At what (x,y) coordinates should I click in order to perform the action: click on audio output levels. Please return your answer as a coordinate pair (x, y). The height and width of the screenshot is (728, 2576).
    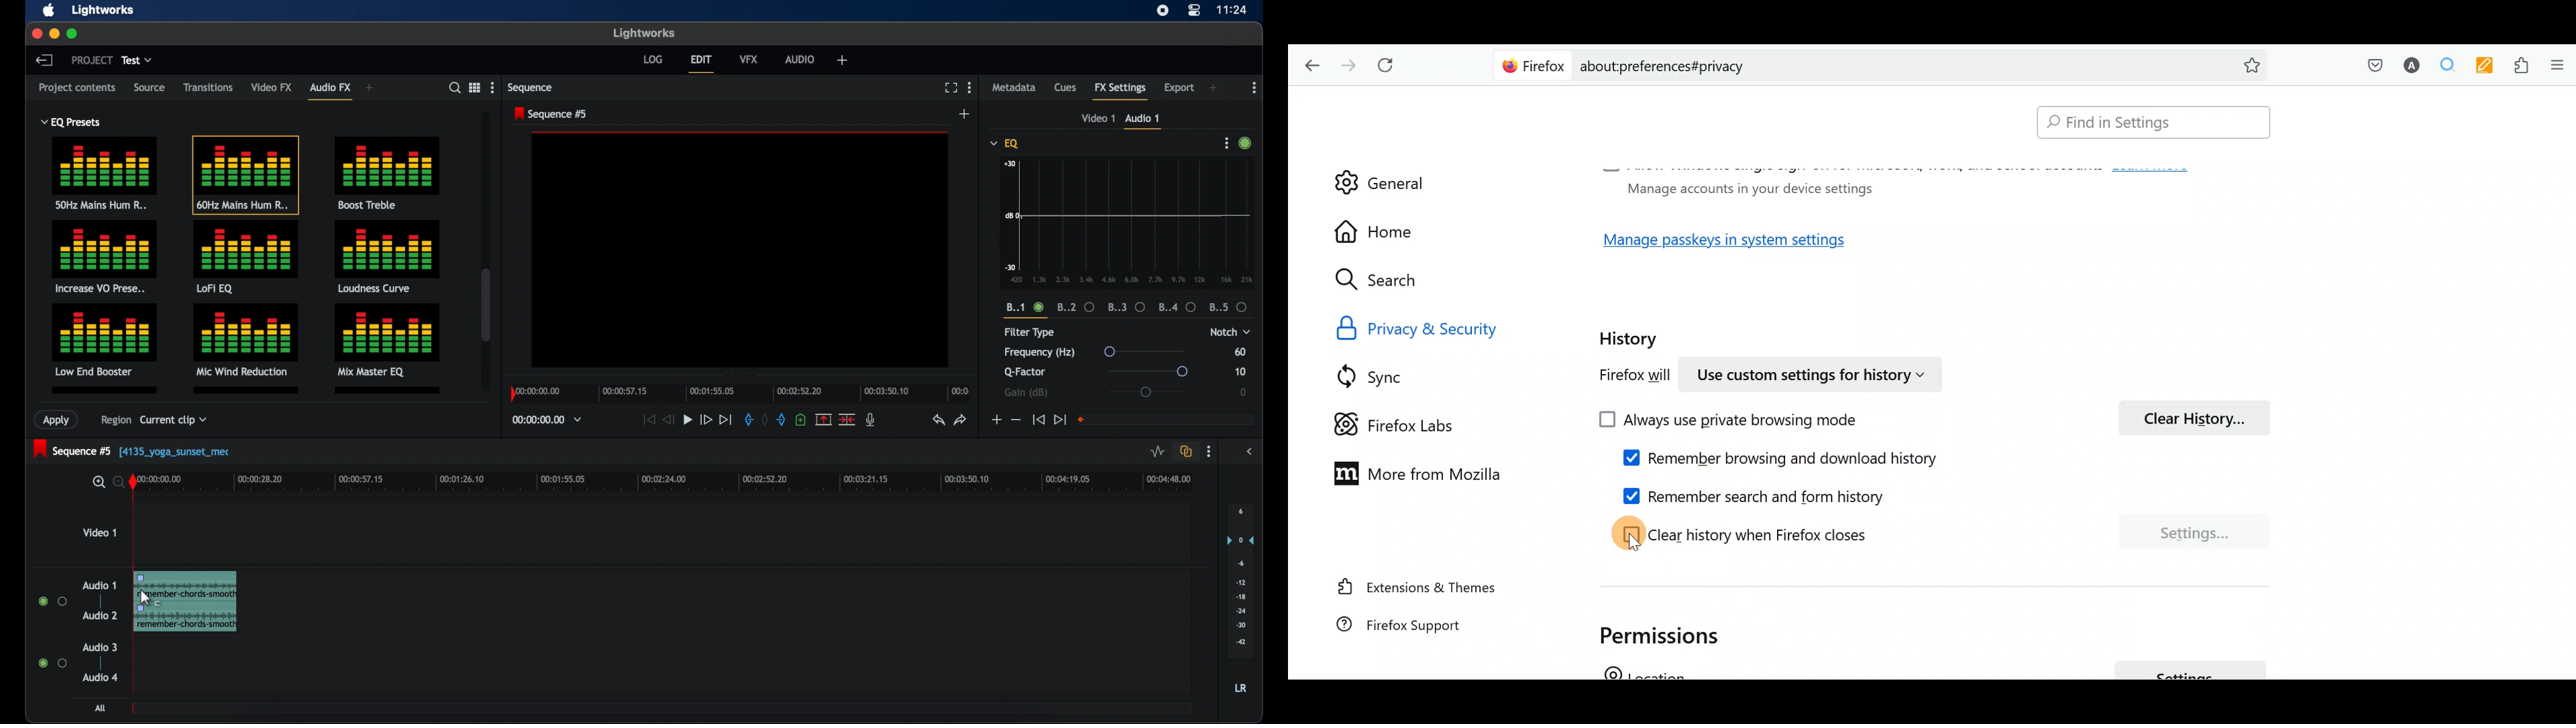
    Looking at the image, I should click on (1240, 581).